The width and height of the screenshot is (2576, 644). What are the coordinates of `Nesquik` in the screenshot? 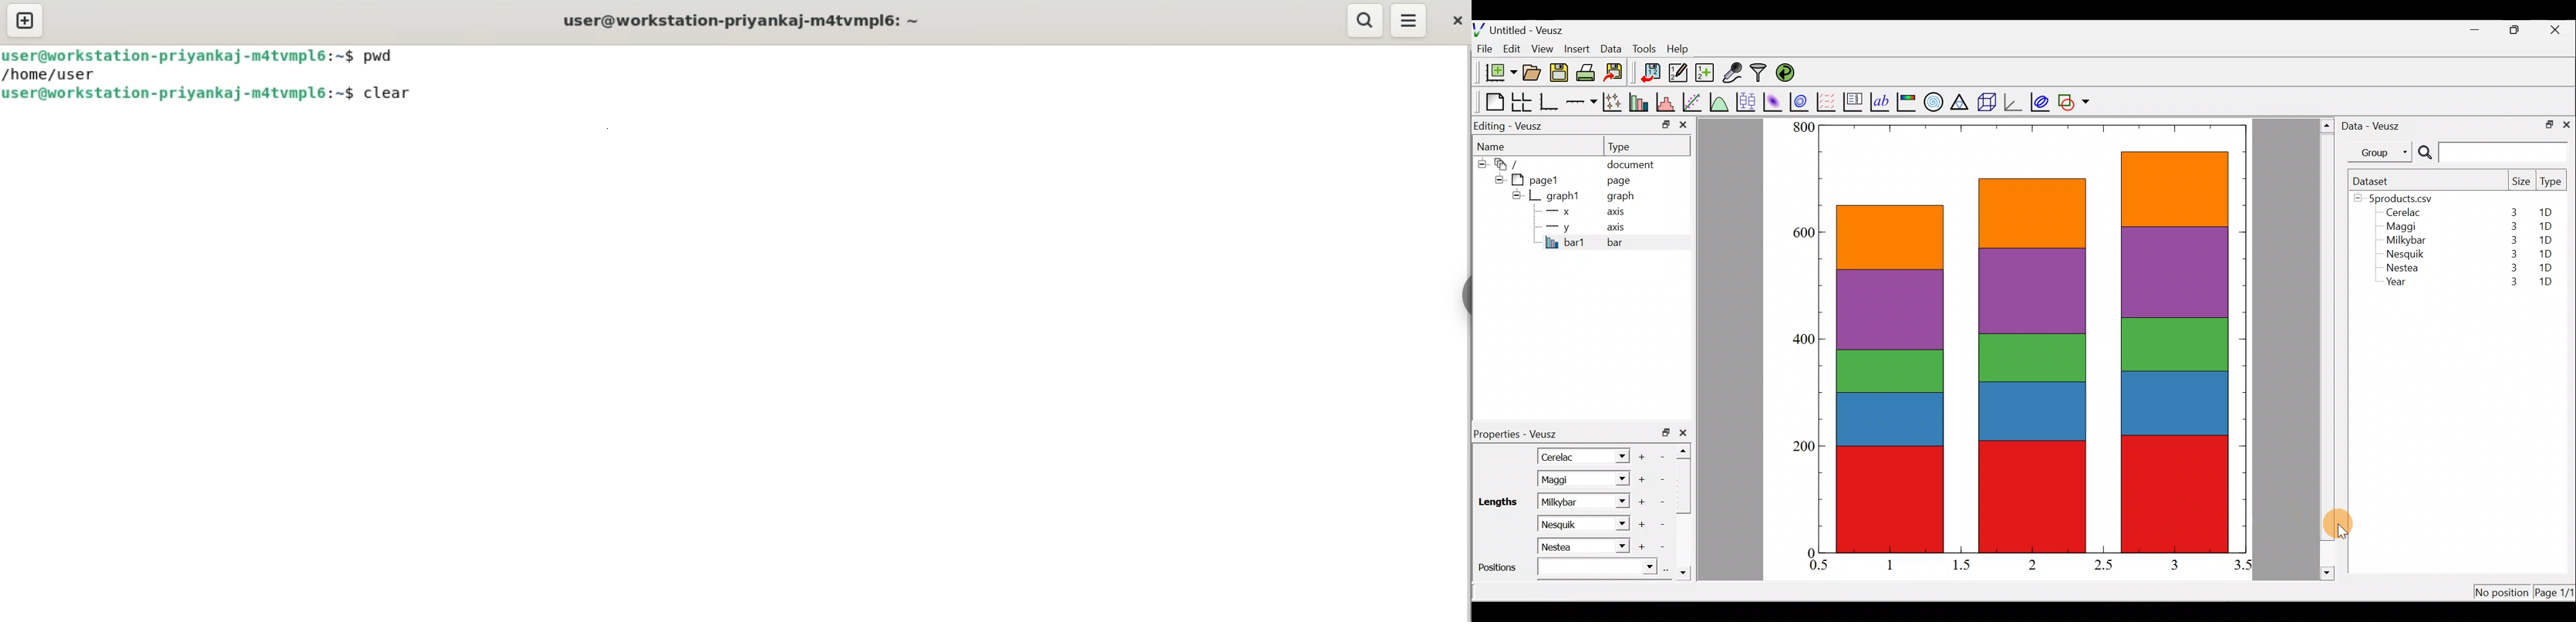 It's located at (1569, 524).